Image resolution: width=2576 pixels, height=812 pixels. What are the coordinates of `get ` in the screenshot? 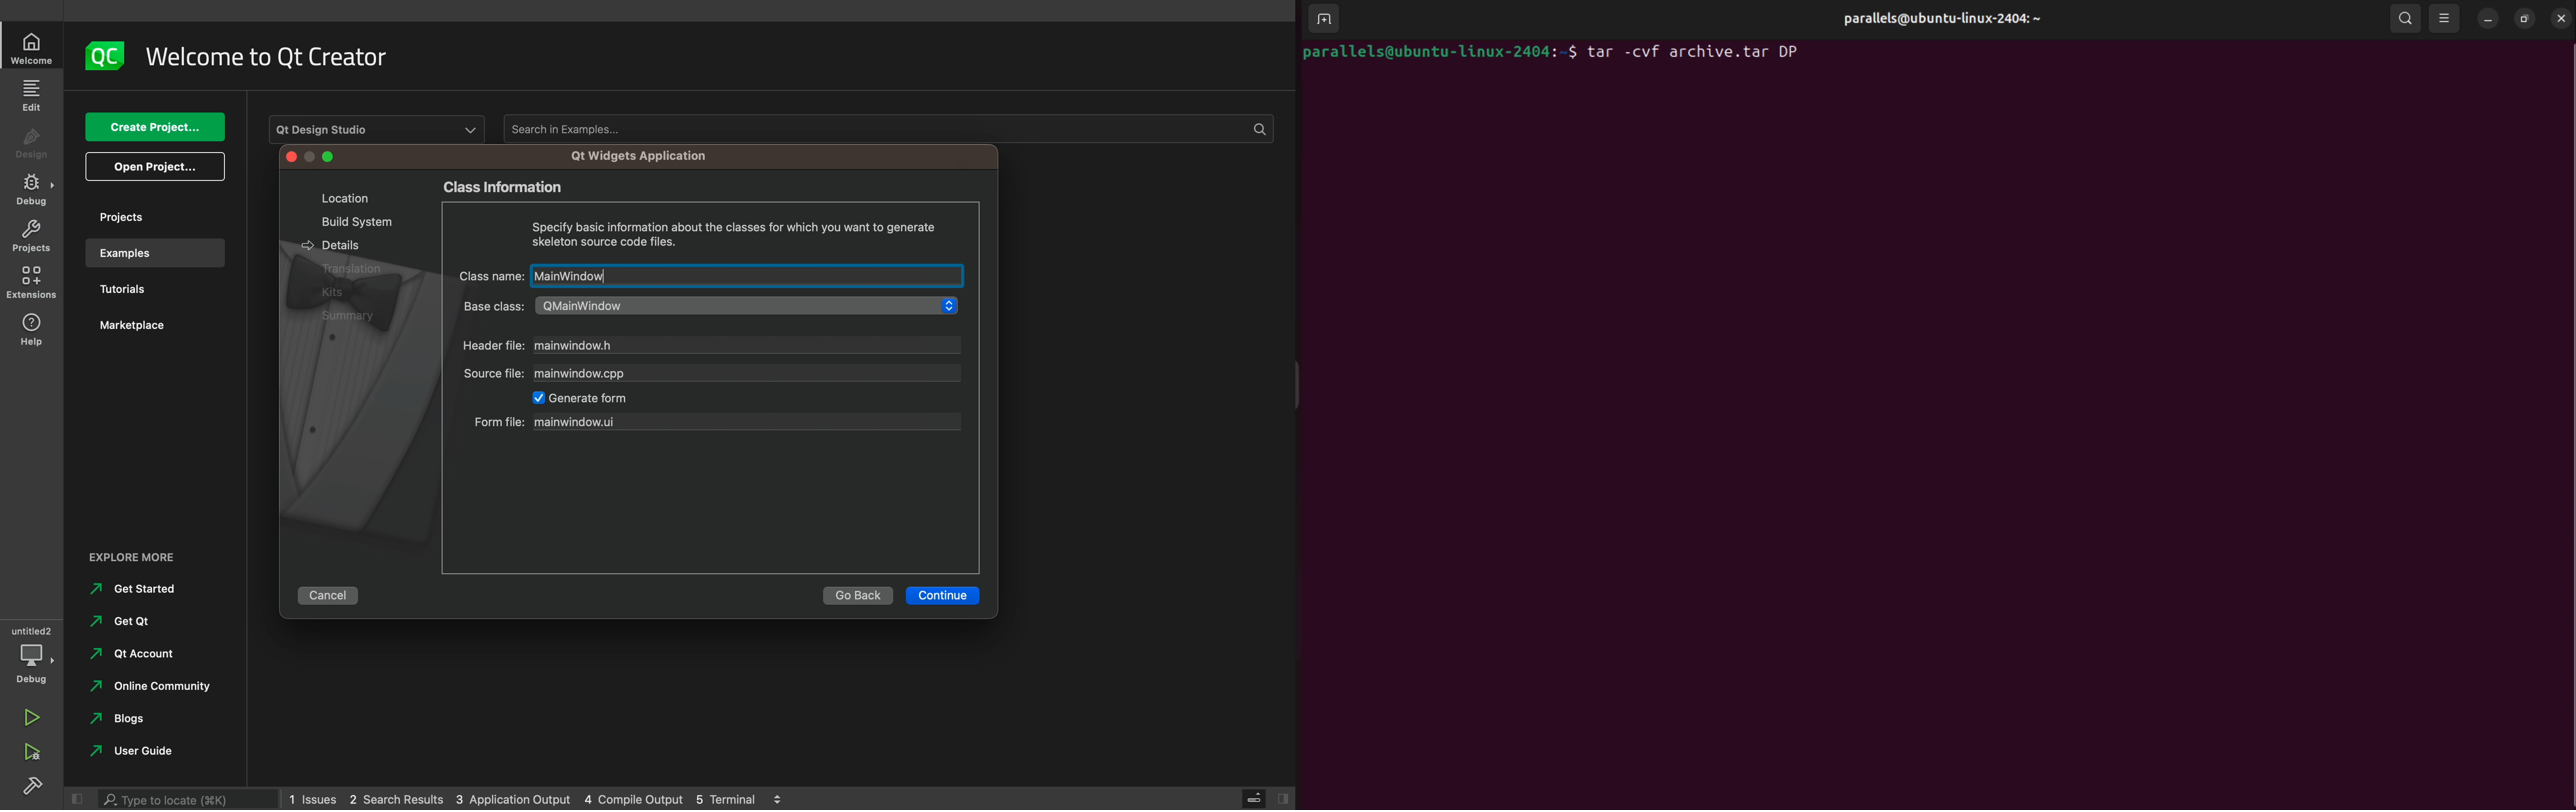 It's located at (120, 621).